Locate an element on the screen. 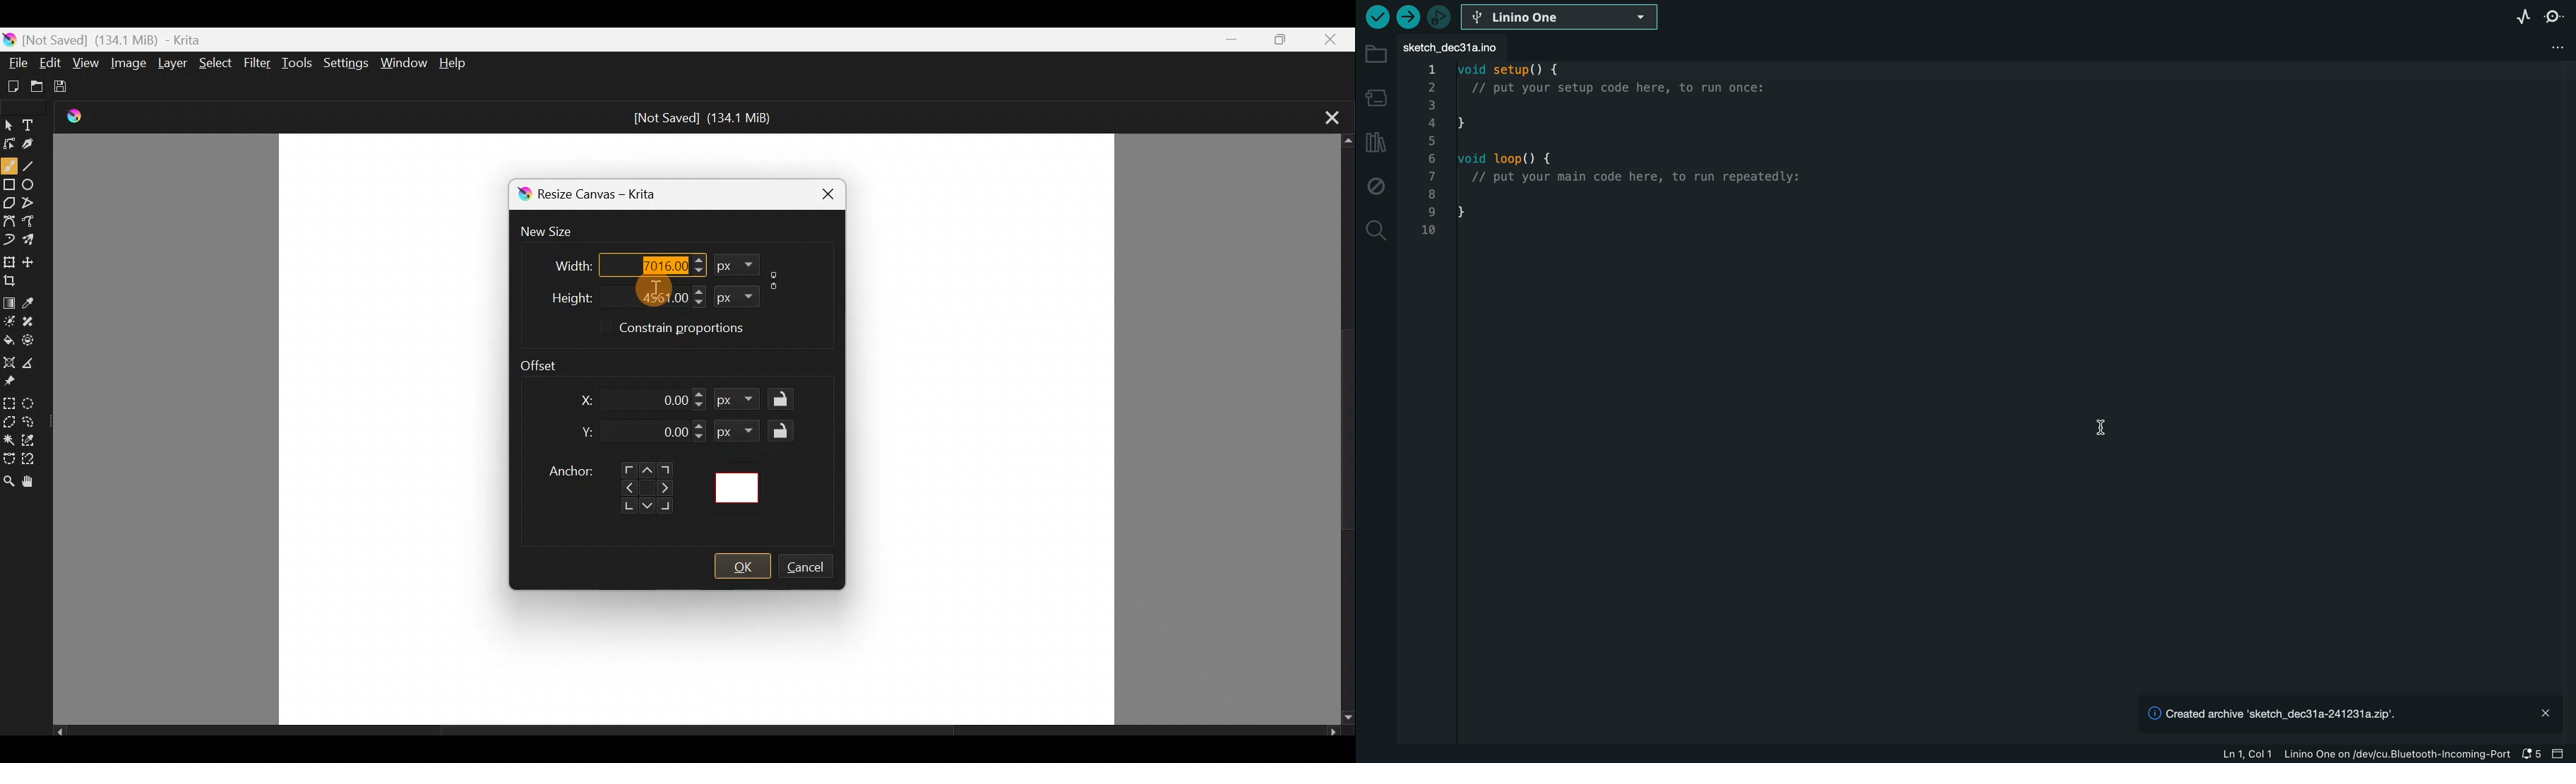 The image size is (2576, 784). Move a layer is located at coordinates (34, 261).